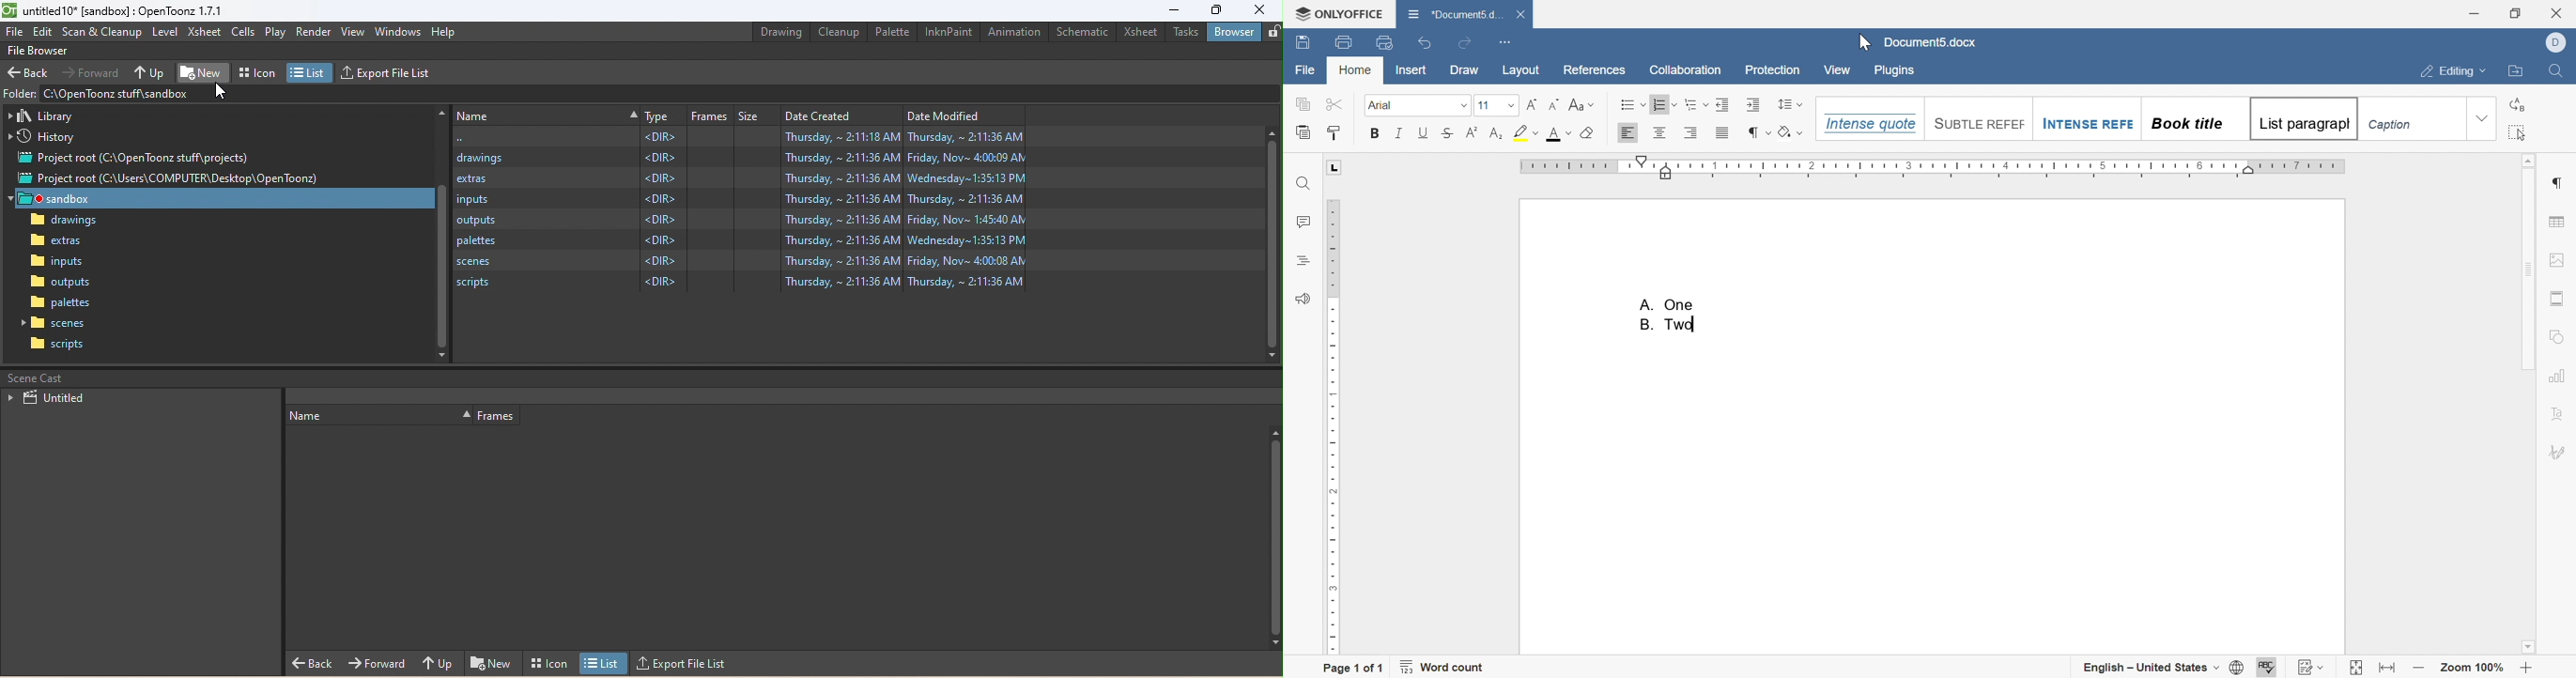  I want to click on bullets, so click(1633, 104).